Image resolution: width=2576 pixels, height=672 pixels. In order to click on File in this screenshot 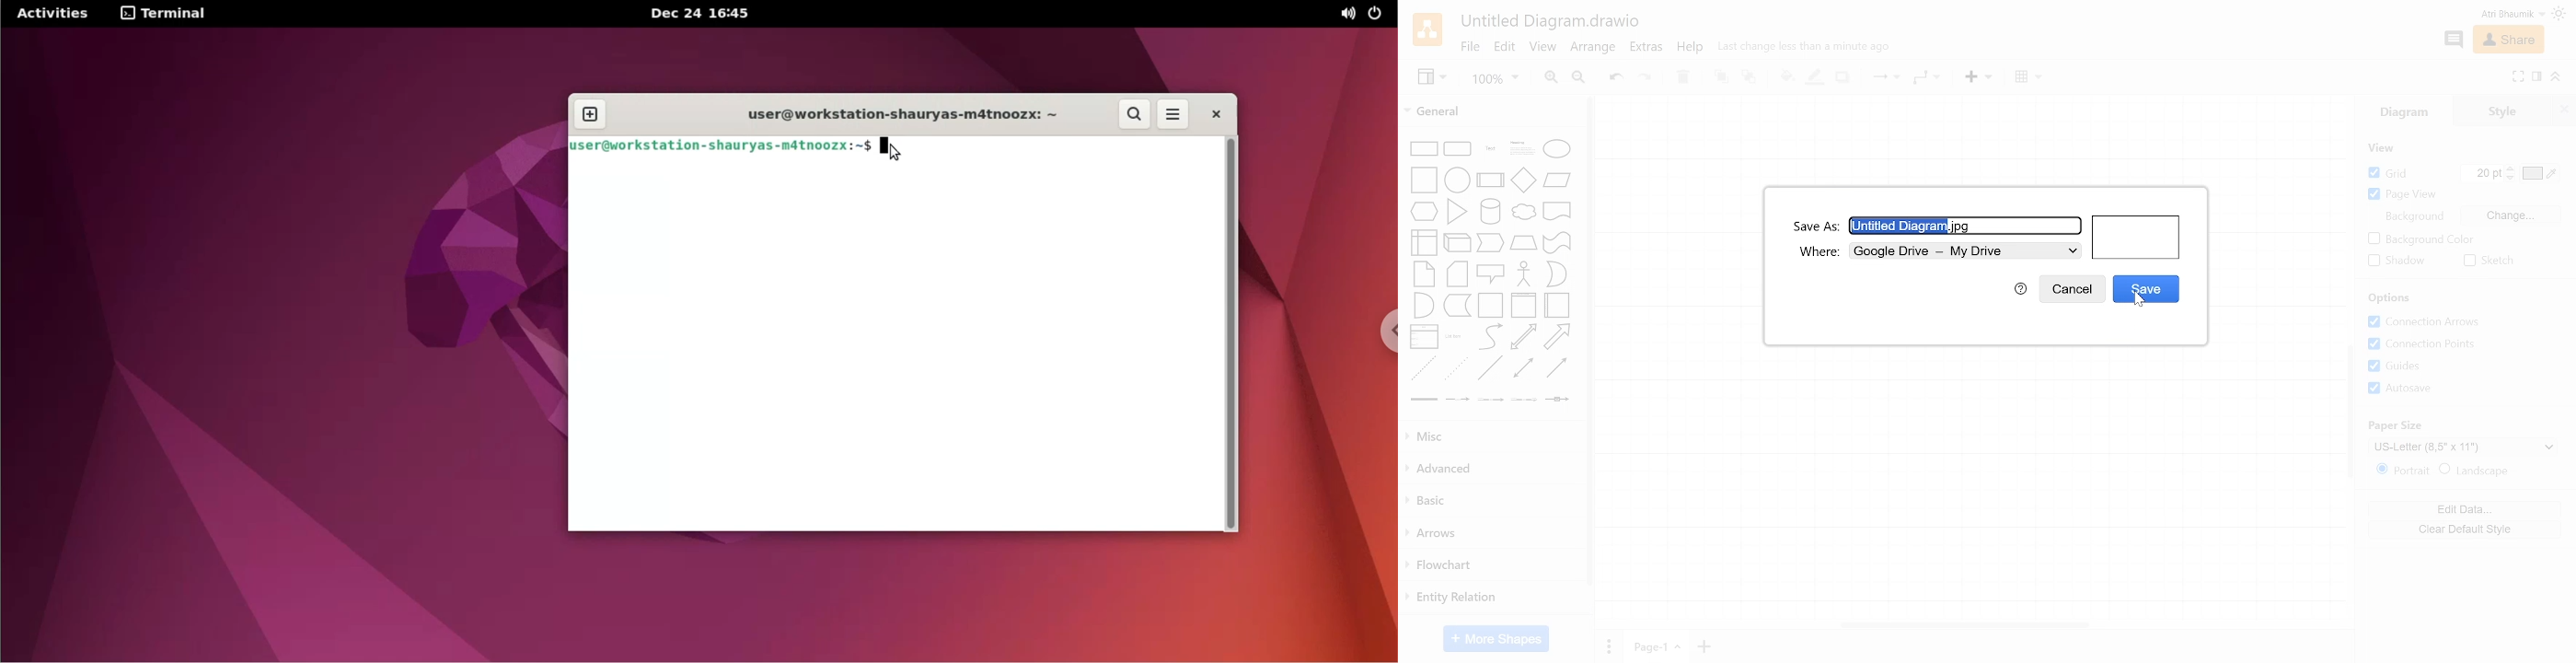, I will do `click(1472, 47)`.